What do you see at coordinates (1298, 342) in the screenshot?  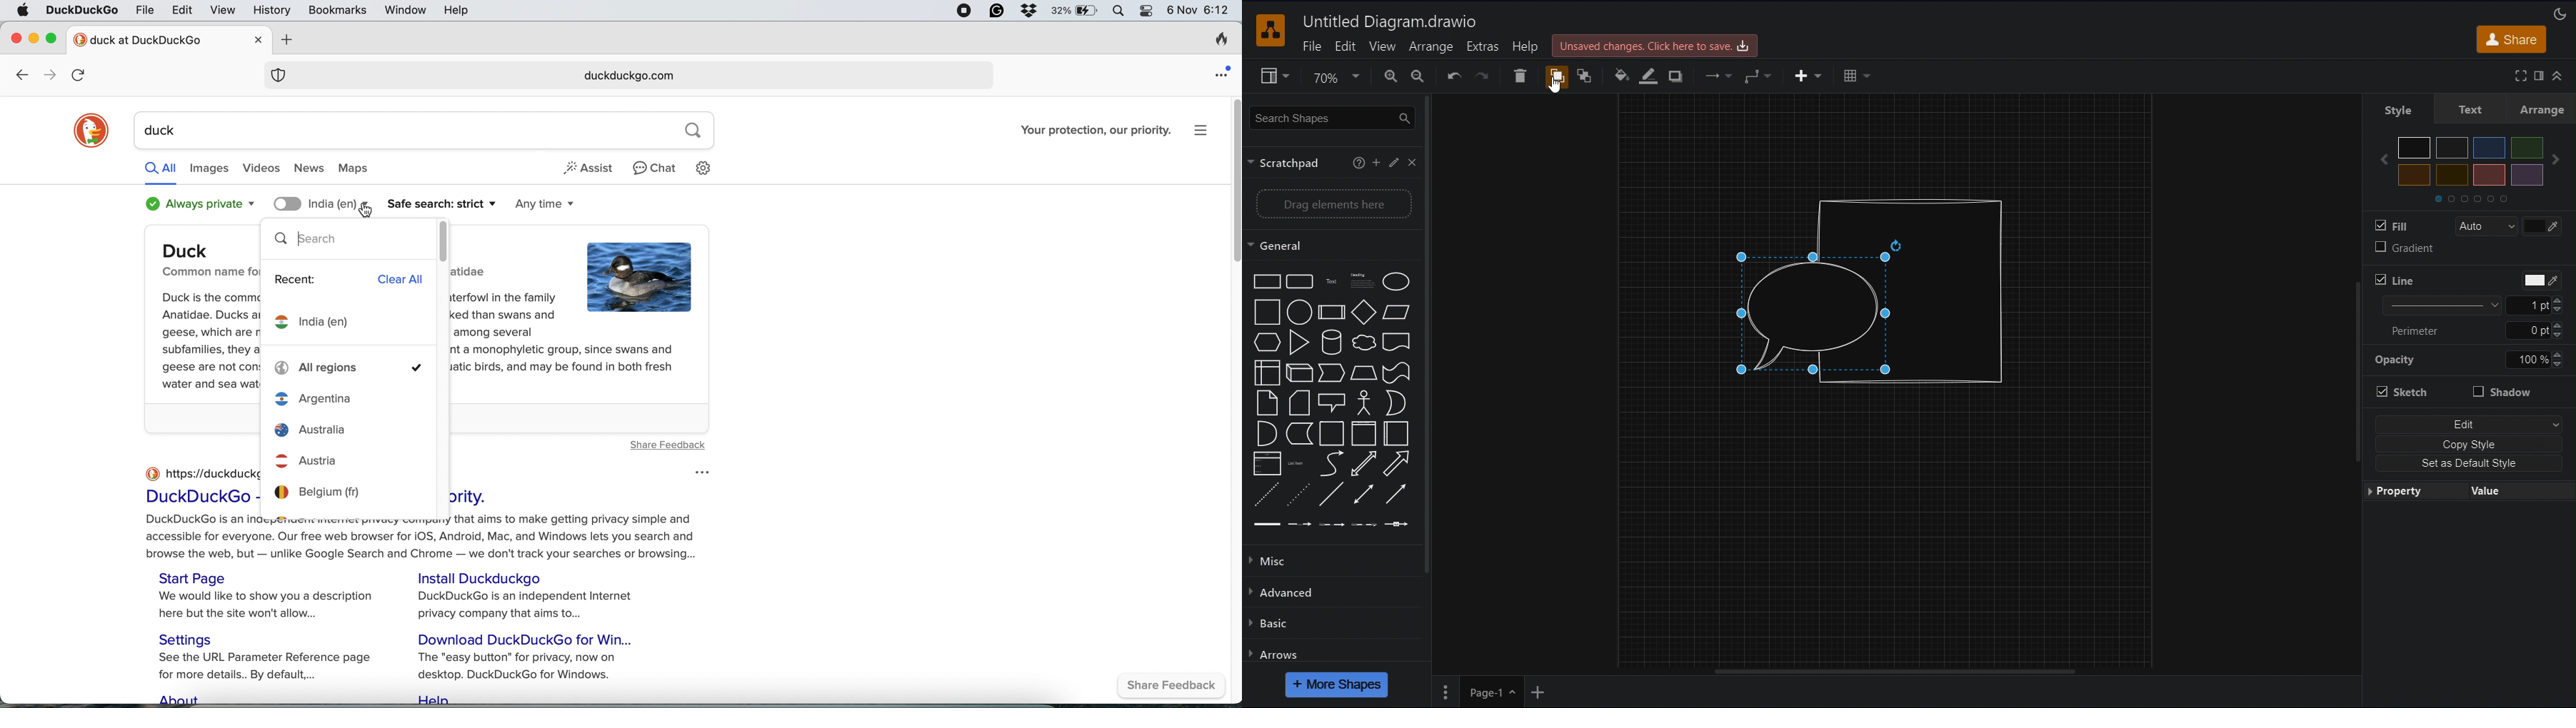 I see `Triangle` at bounding box center [1298, 342].